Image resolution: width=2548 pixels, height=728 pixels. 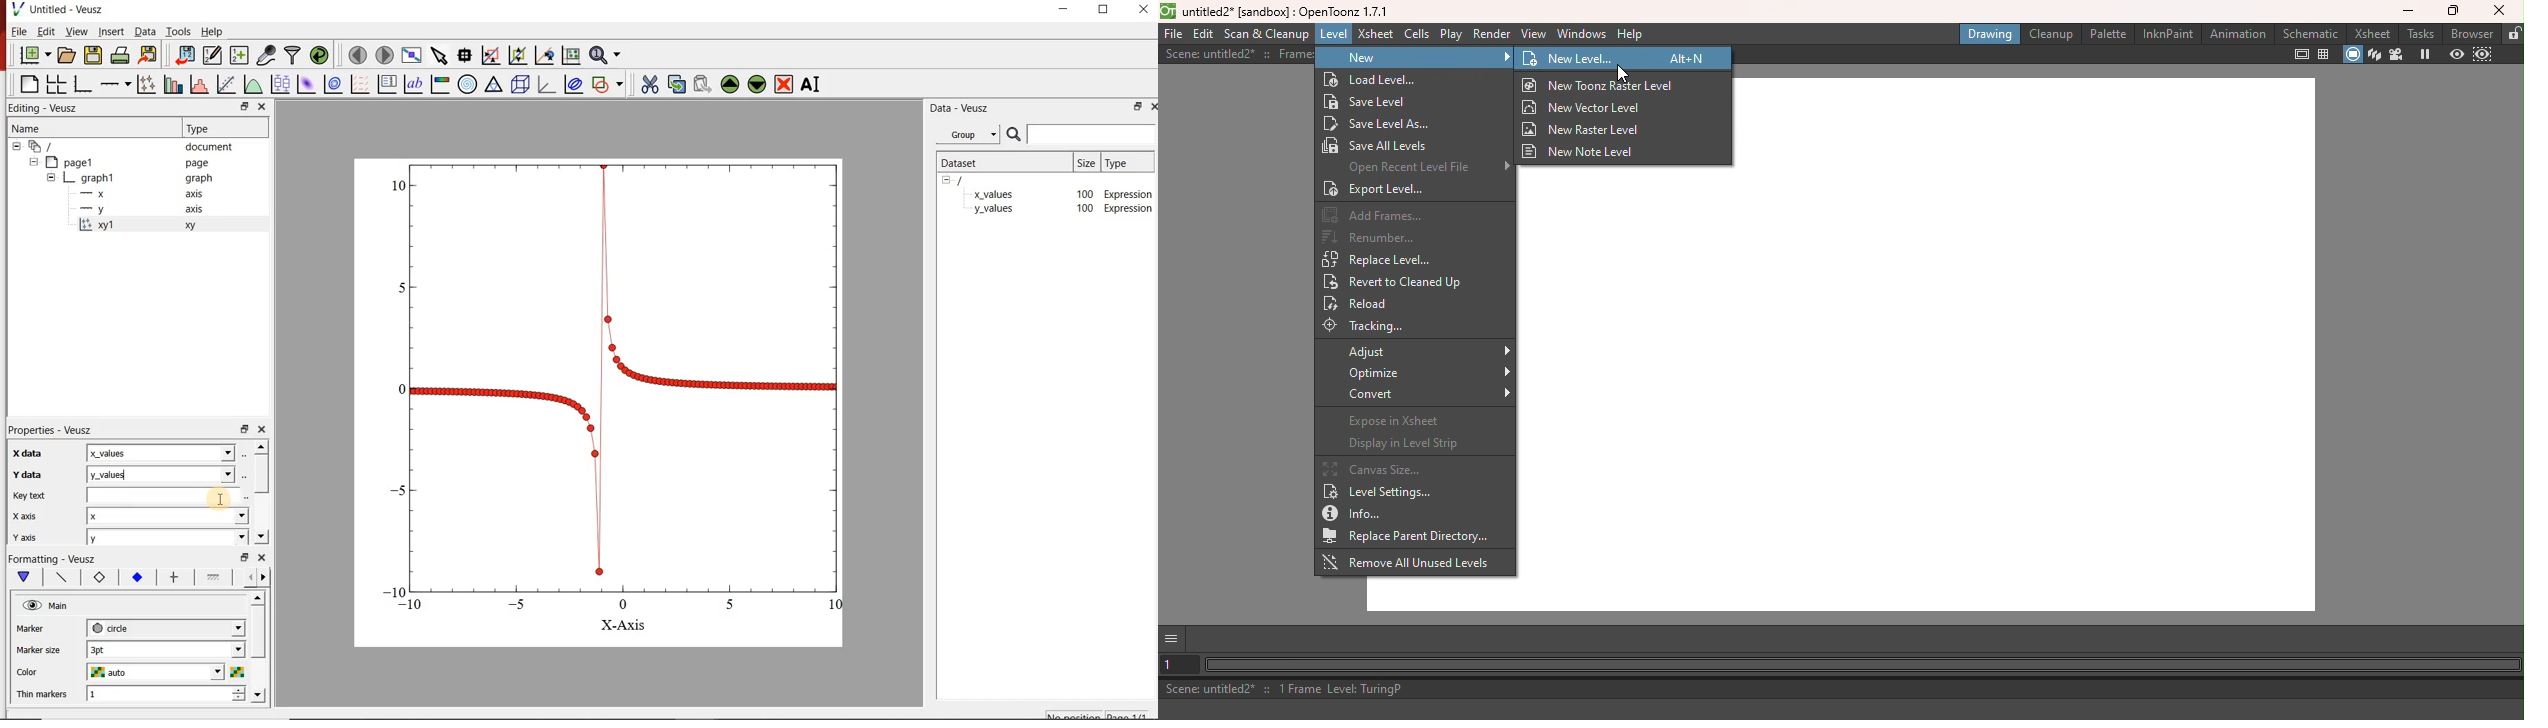 What do you see at coordinates (2498, 10) in the screenshot?
I see `Close` at bounding box center [2498, 10].